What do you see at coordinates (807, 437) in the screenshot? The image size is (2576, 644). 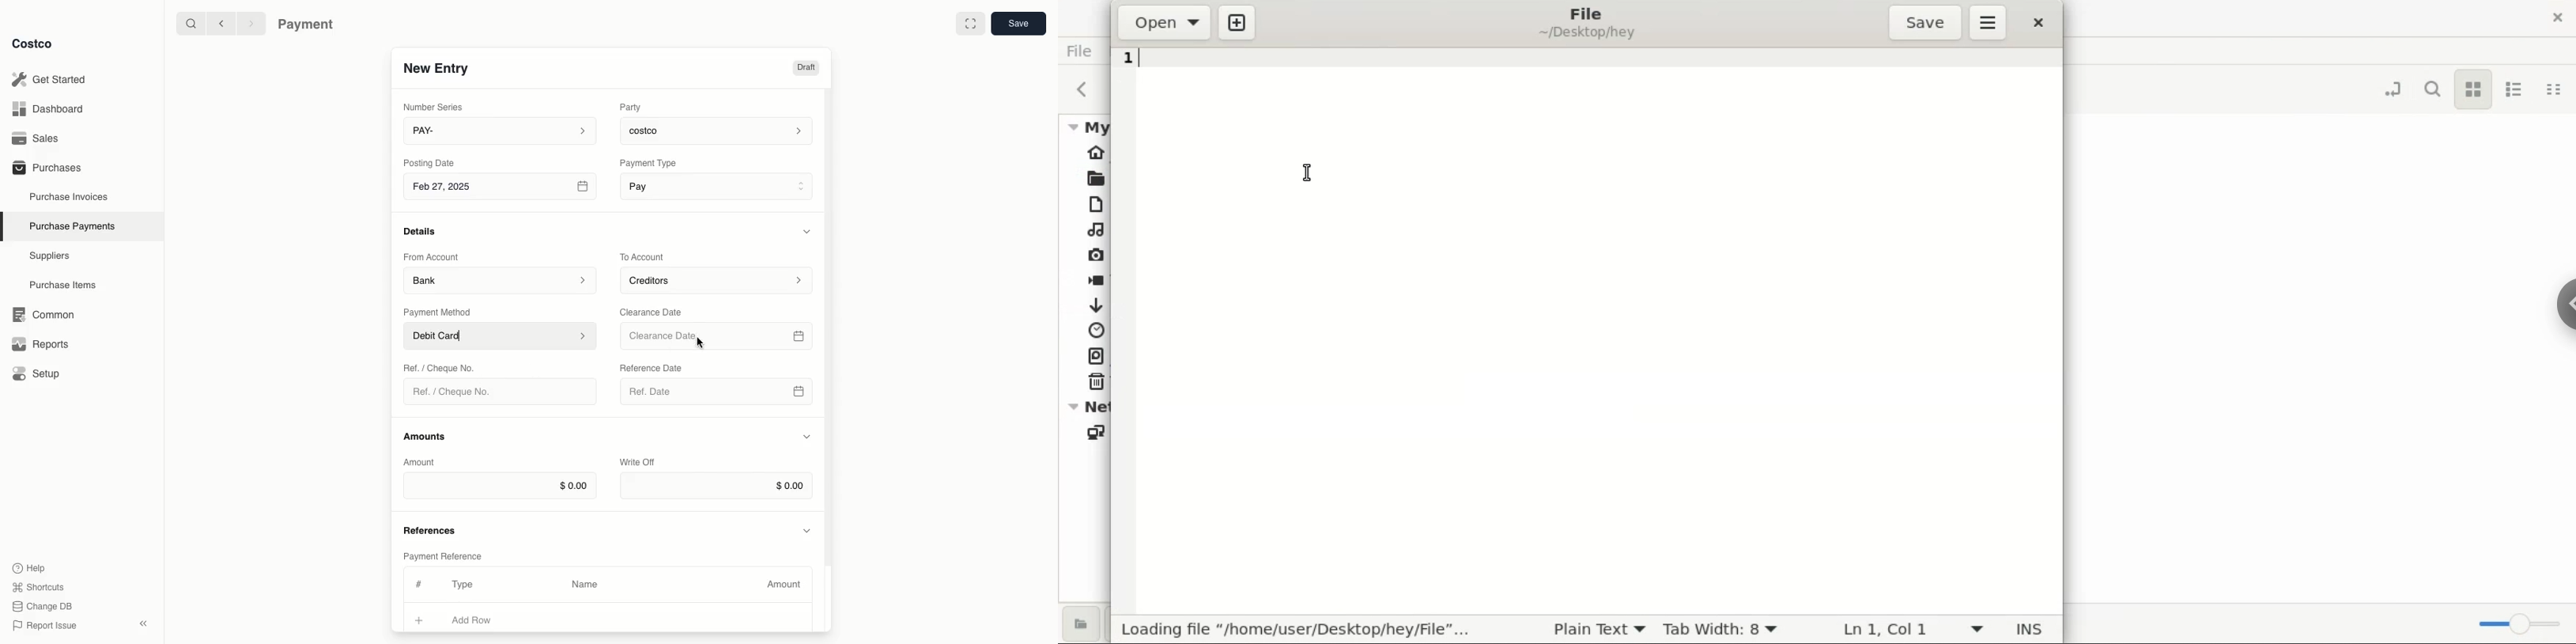 I see `Hide` at bounding box center [807, 437].